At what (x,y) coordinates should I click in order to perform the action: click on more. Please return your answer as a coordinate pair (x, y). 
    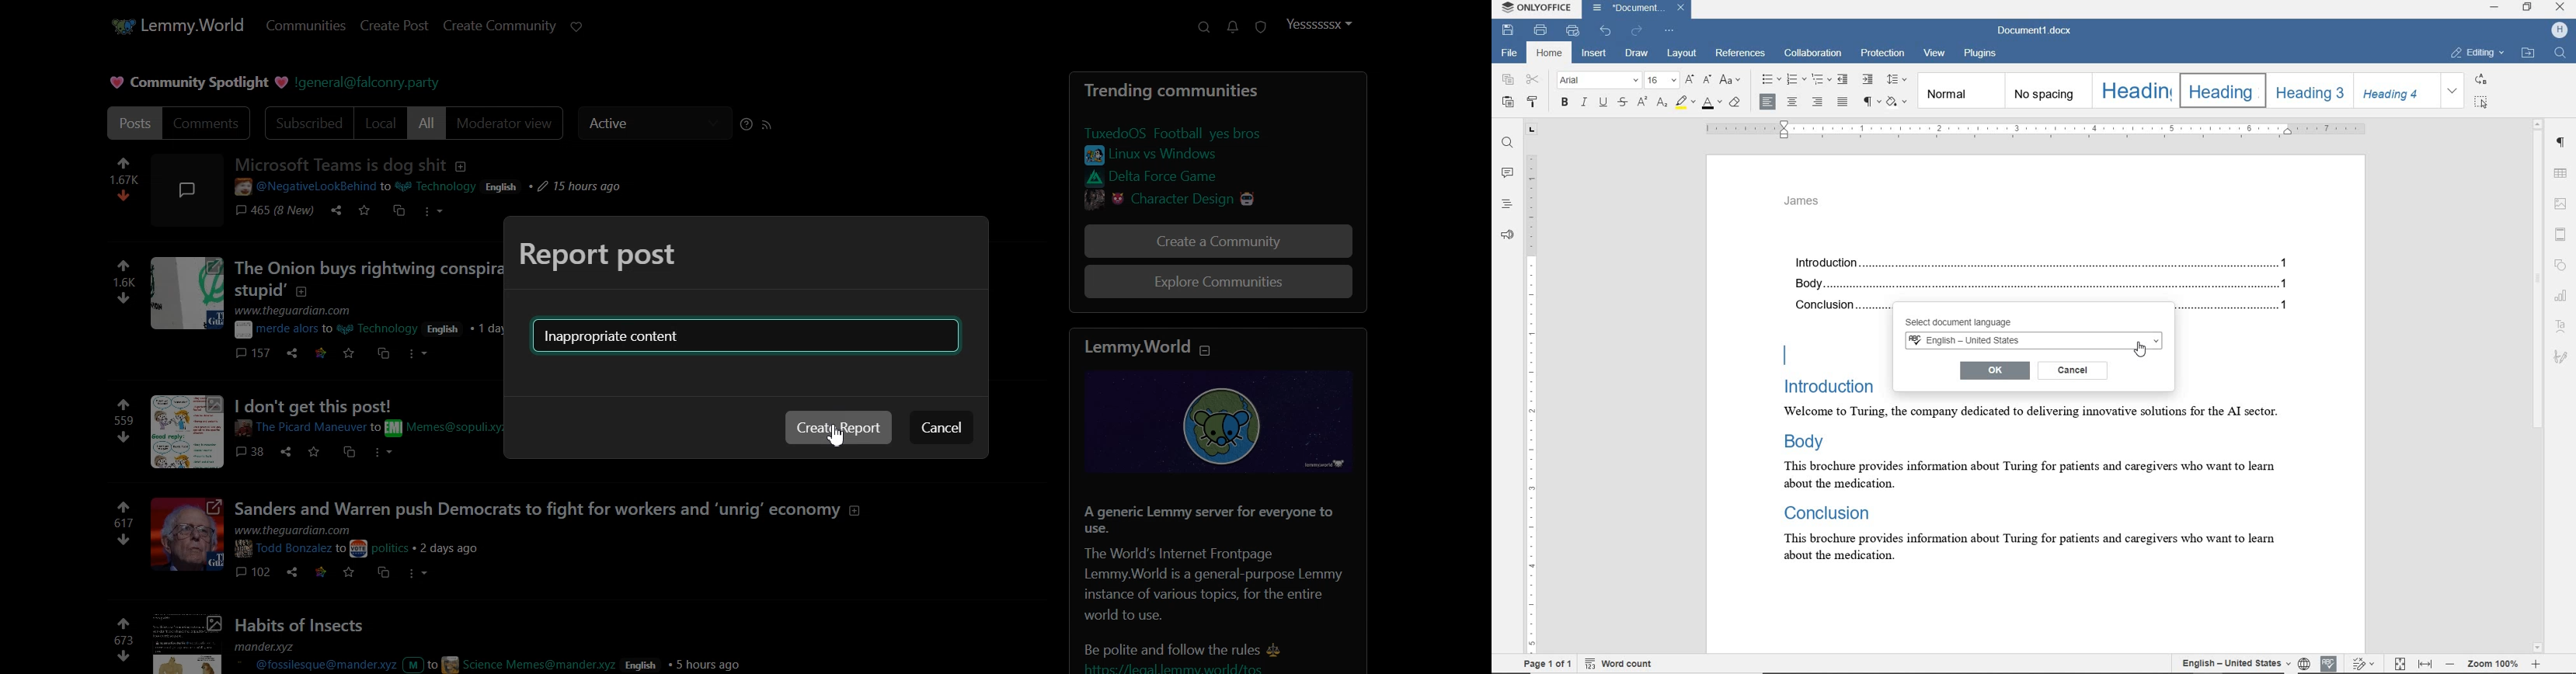
    Looking at the image, I should click on (421, 354).